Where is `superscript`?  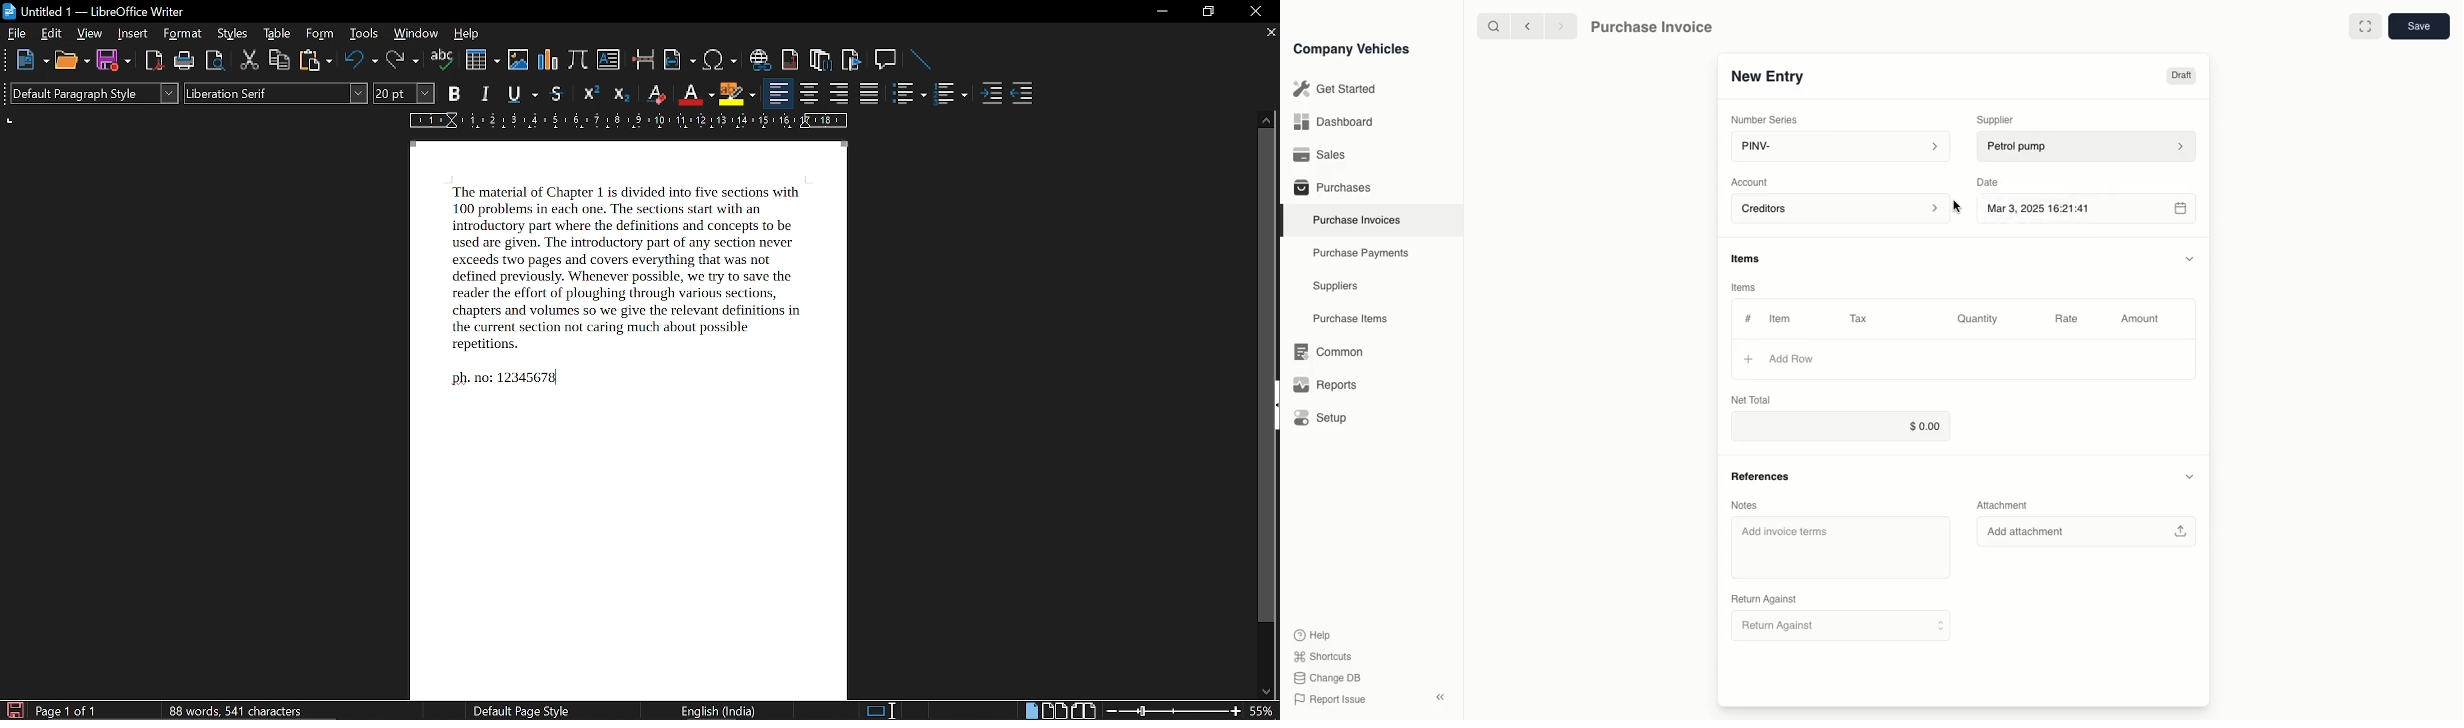 superscript is located at coordinates (588, 95).